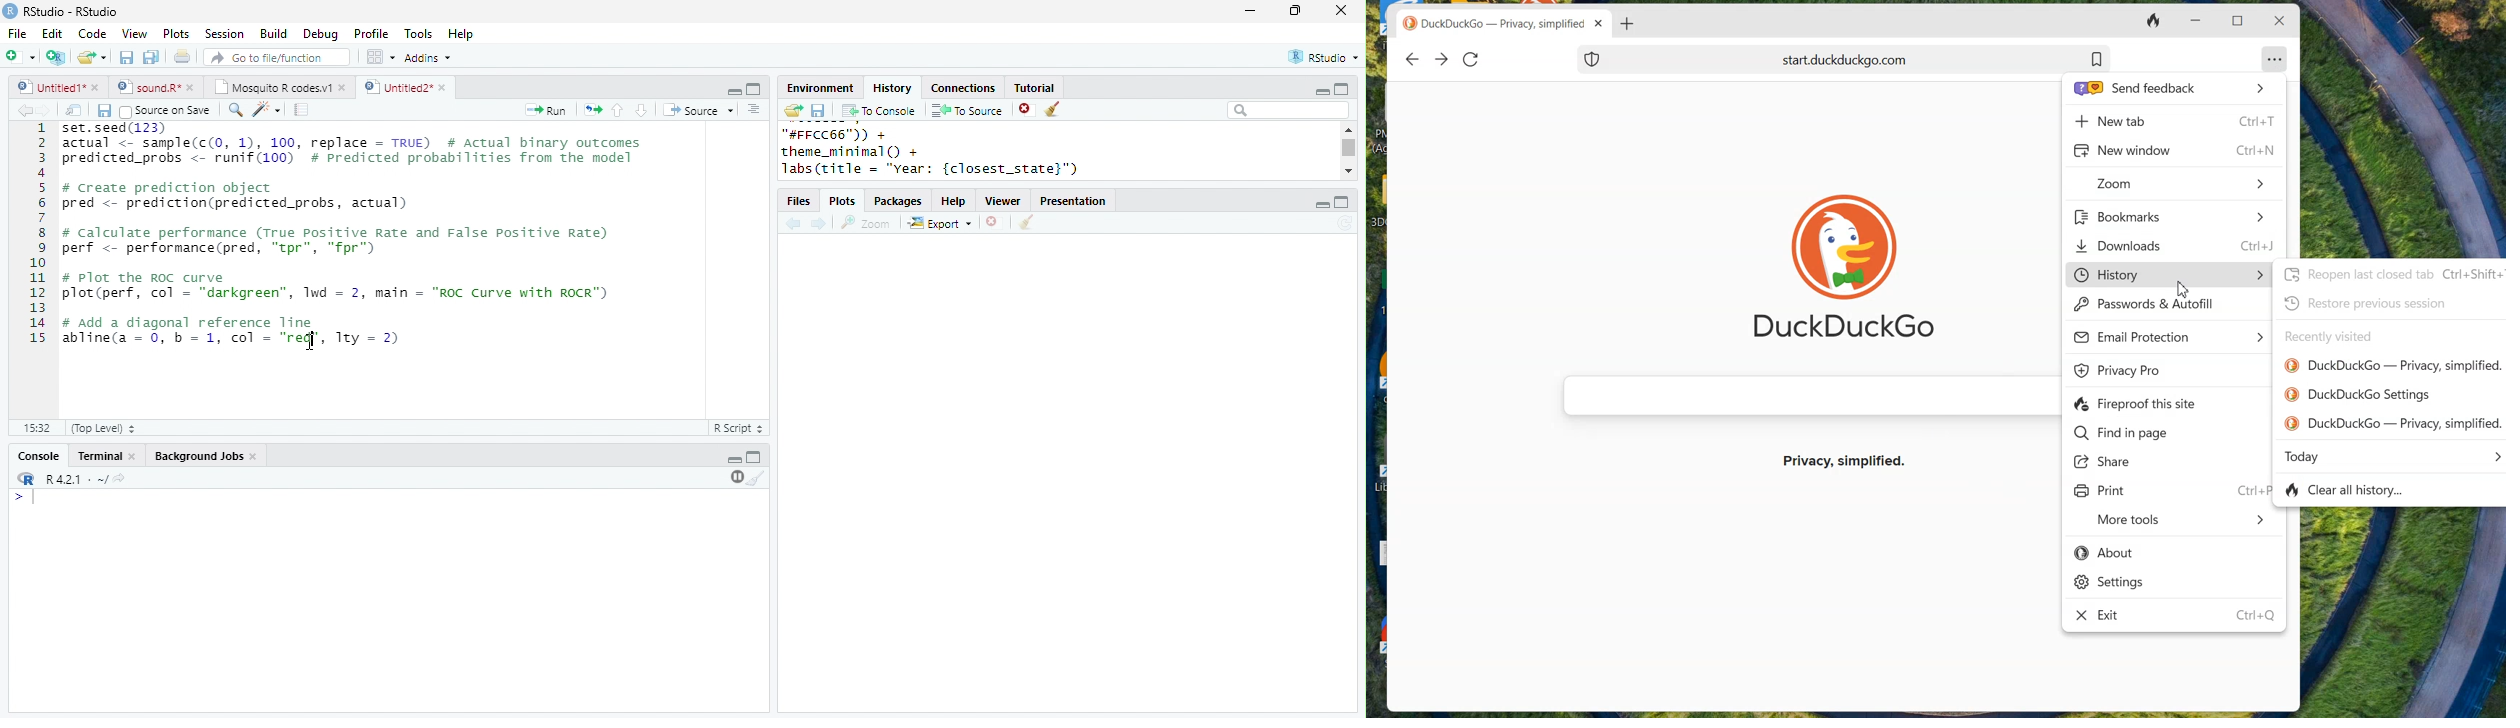 The width and height of the screenshot is (2520, 728). What do you see at coordinates (302, 109) in the screenshot?
I see `compile report` at bounding box center [302, 109].